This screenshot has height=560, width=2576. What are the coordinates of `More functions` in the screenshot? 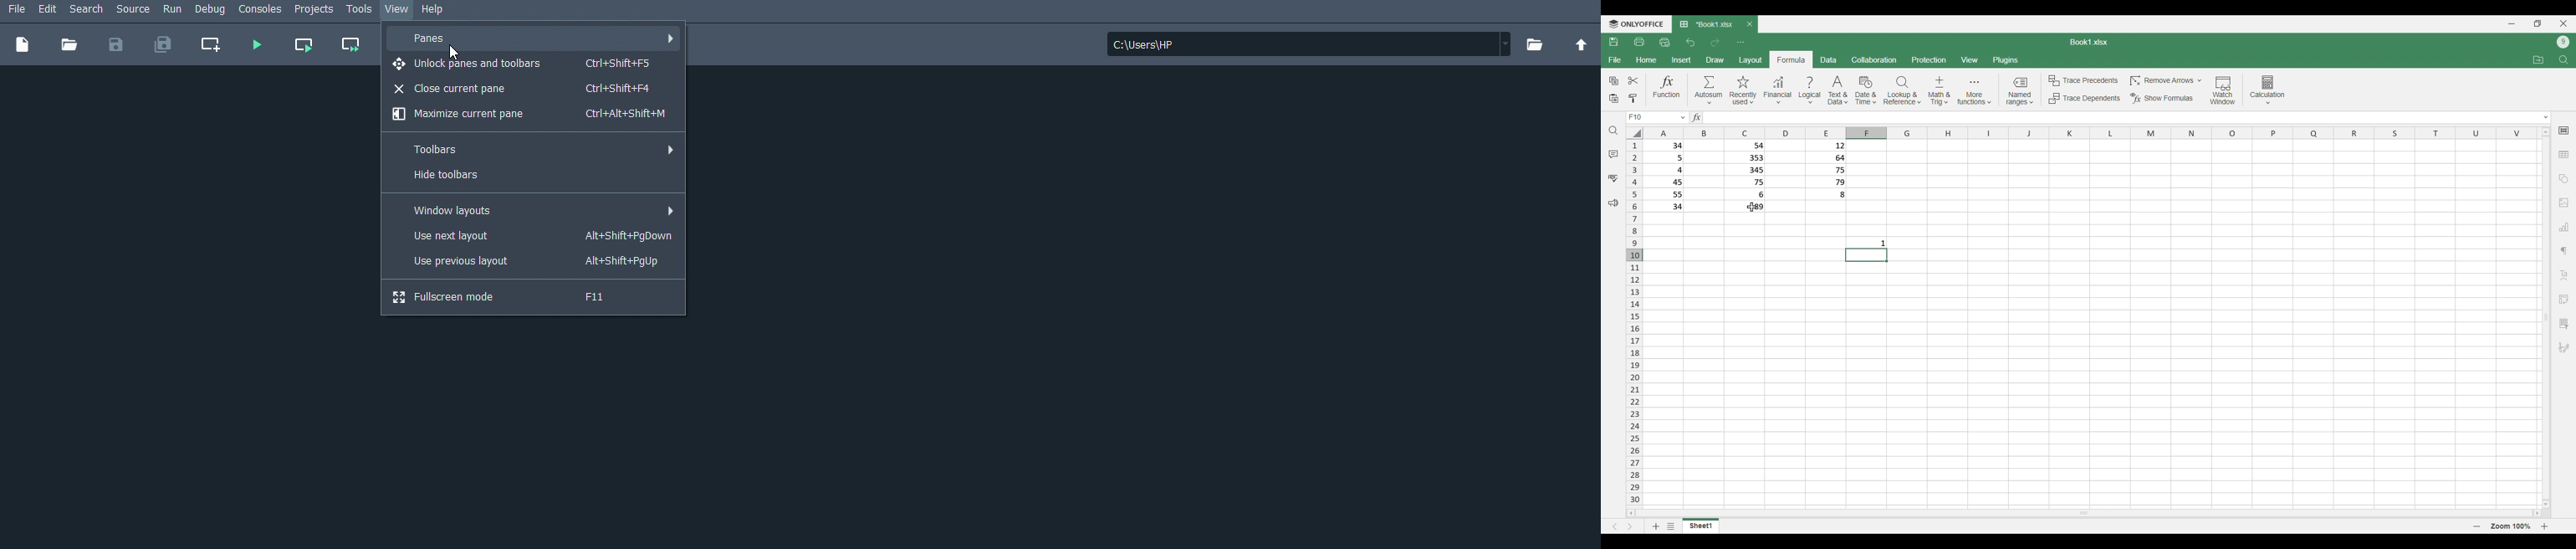 It's located at (1974, 91).